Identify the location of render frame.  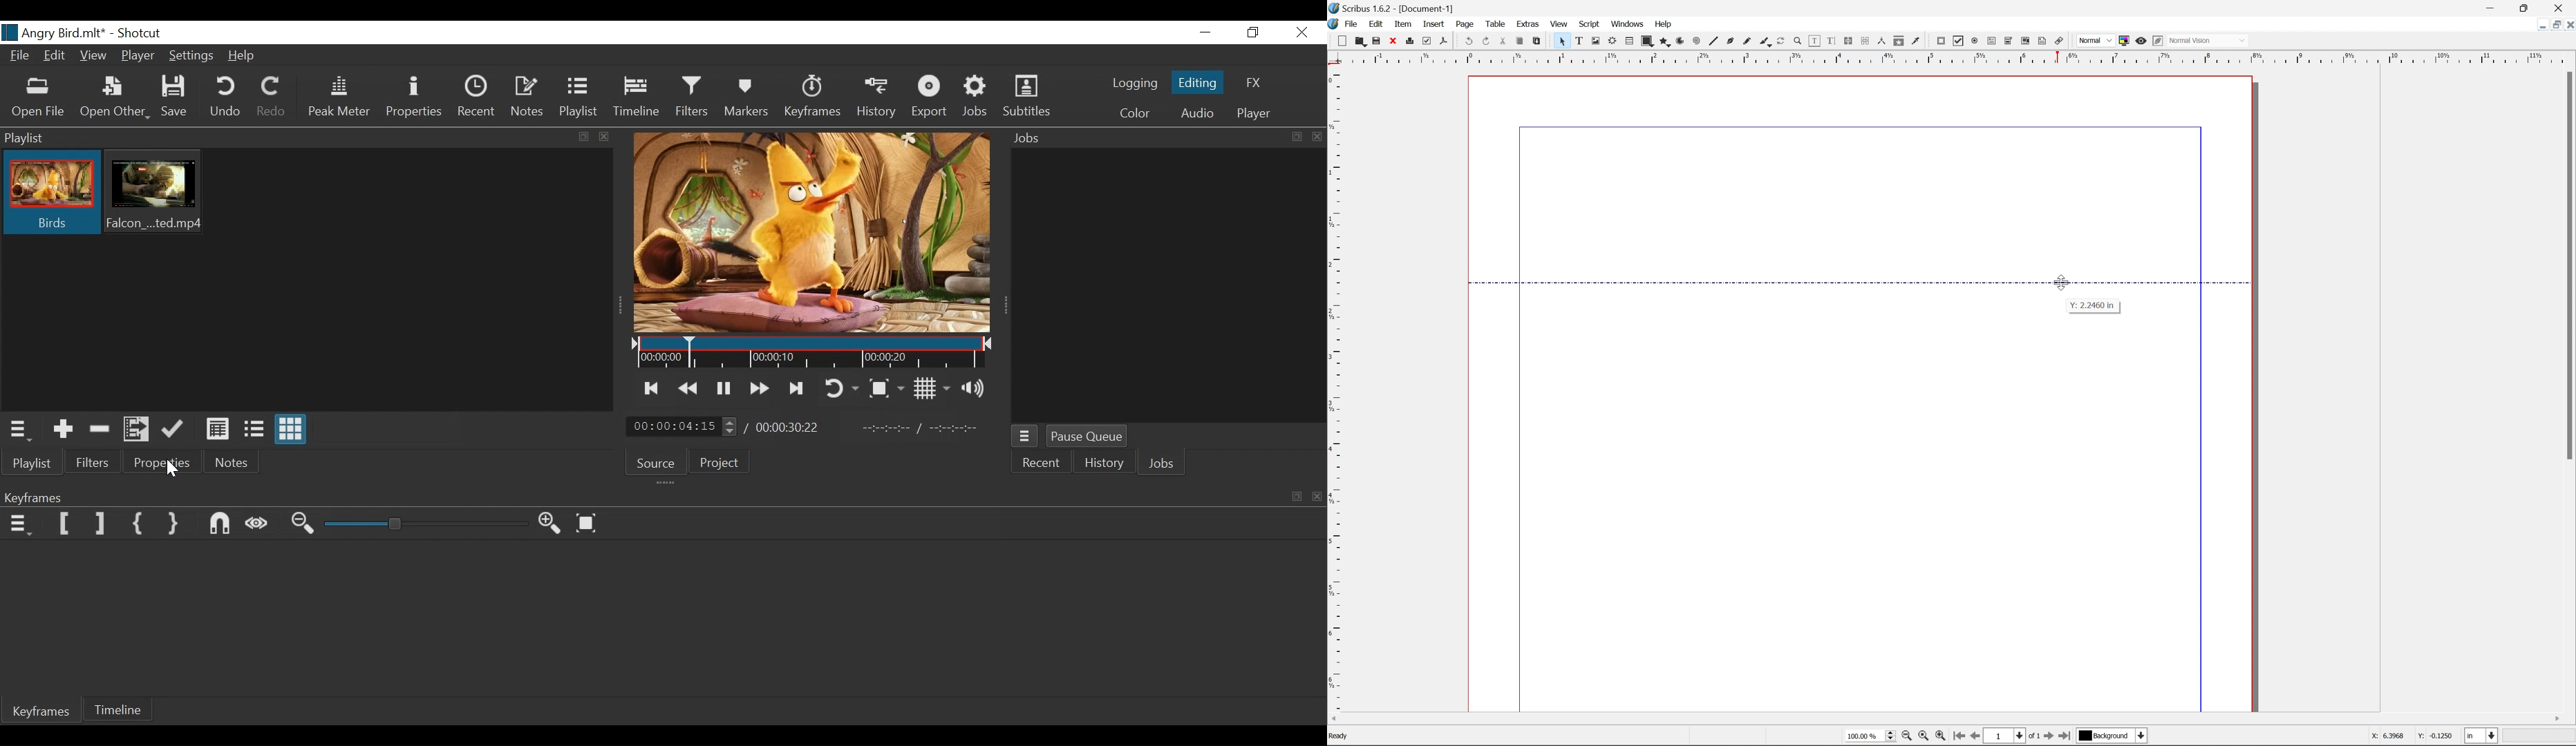
(1613, 41).